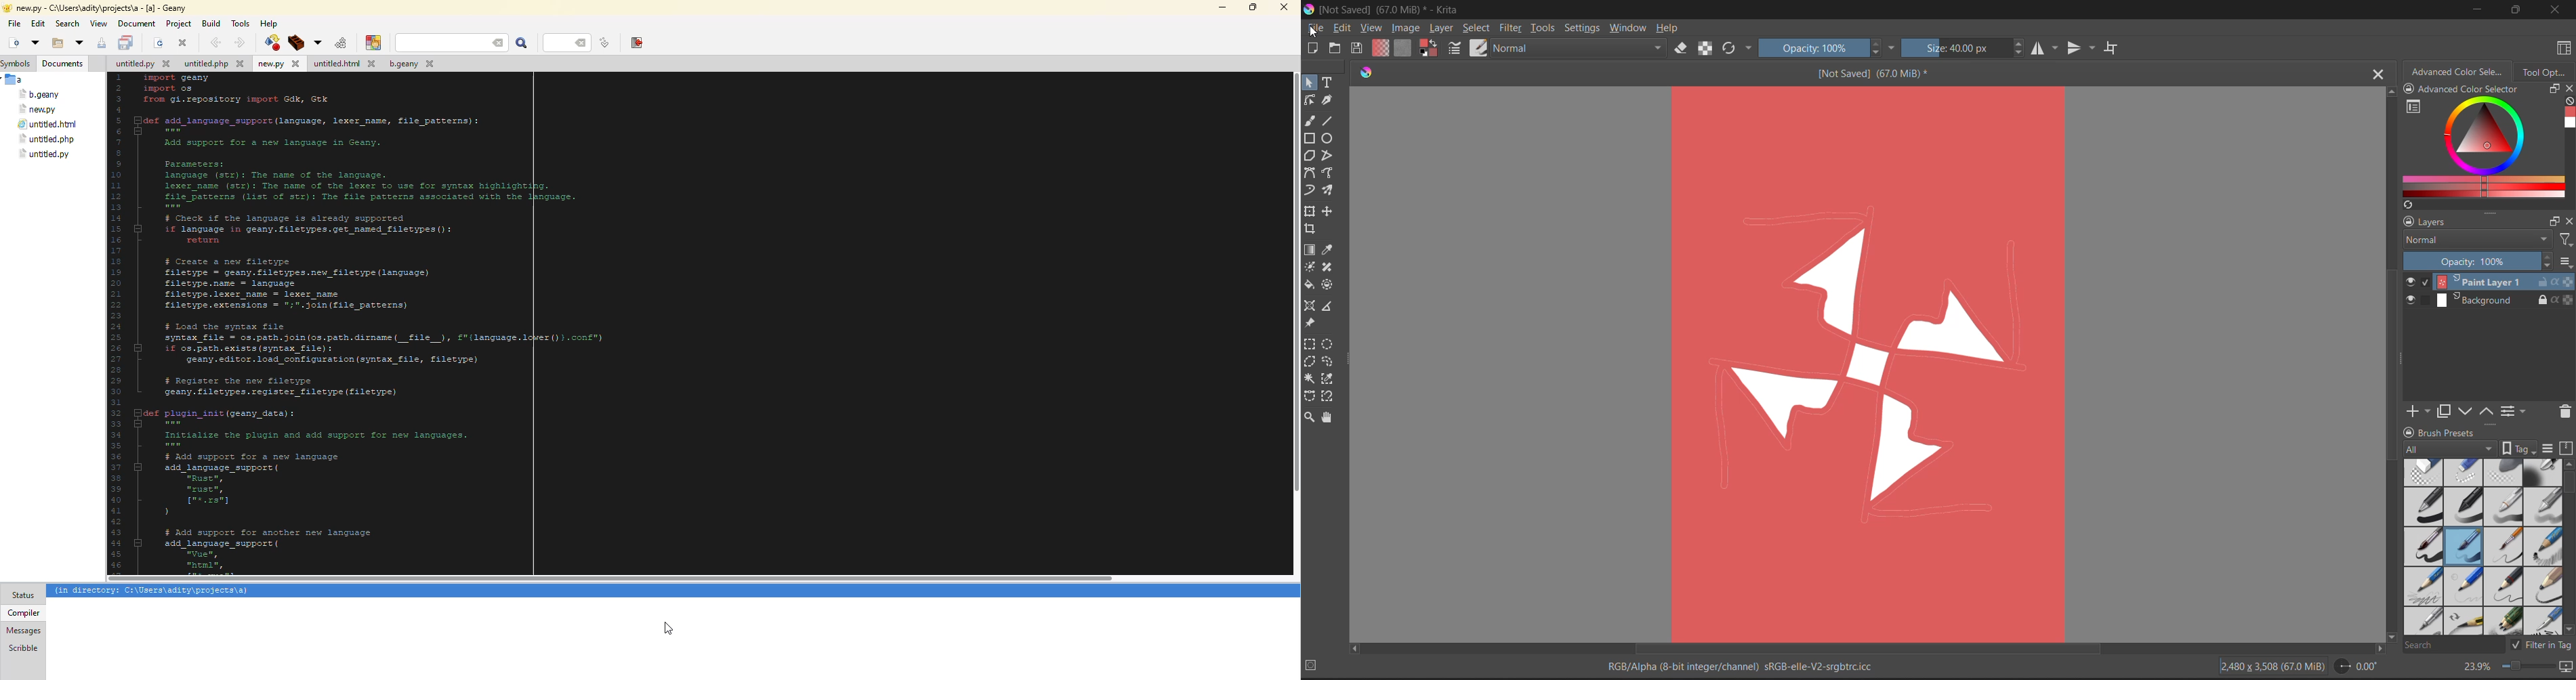 The height and width of the screenshot is (700, 2576). I want to click on brush presets, so click(2485, 548).